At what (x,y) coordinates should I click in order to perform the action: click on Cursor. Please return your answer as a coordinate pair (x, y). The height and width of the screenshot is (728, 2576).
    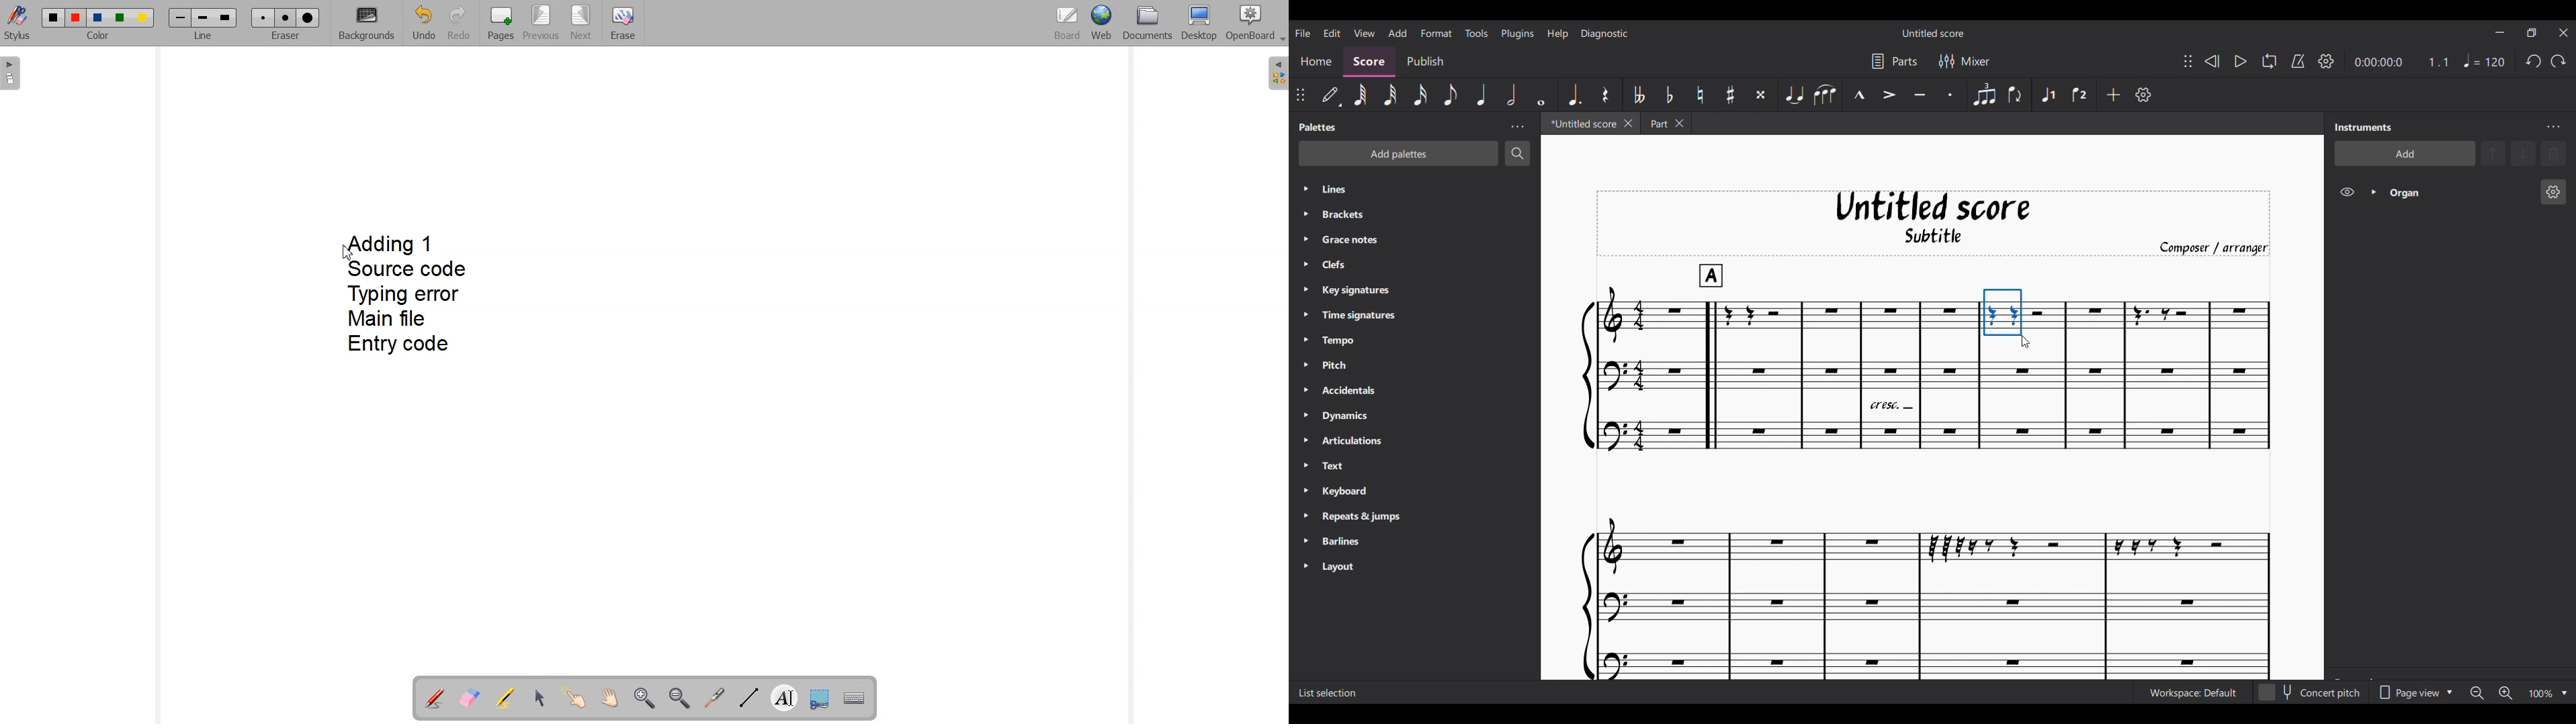
    Looking at the image, I should click on (1988, 297).